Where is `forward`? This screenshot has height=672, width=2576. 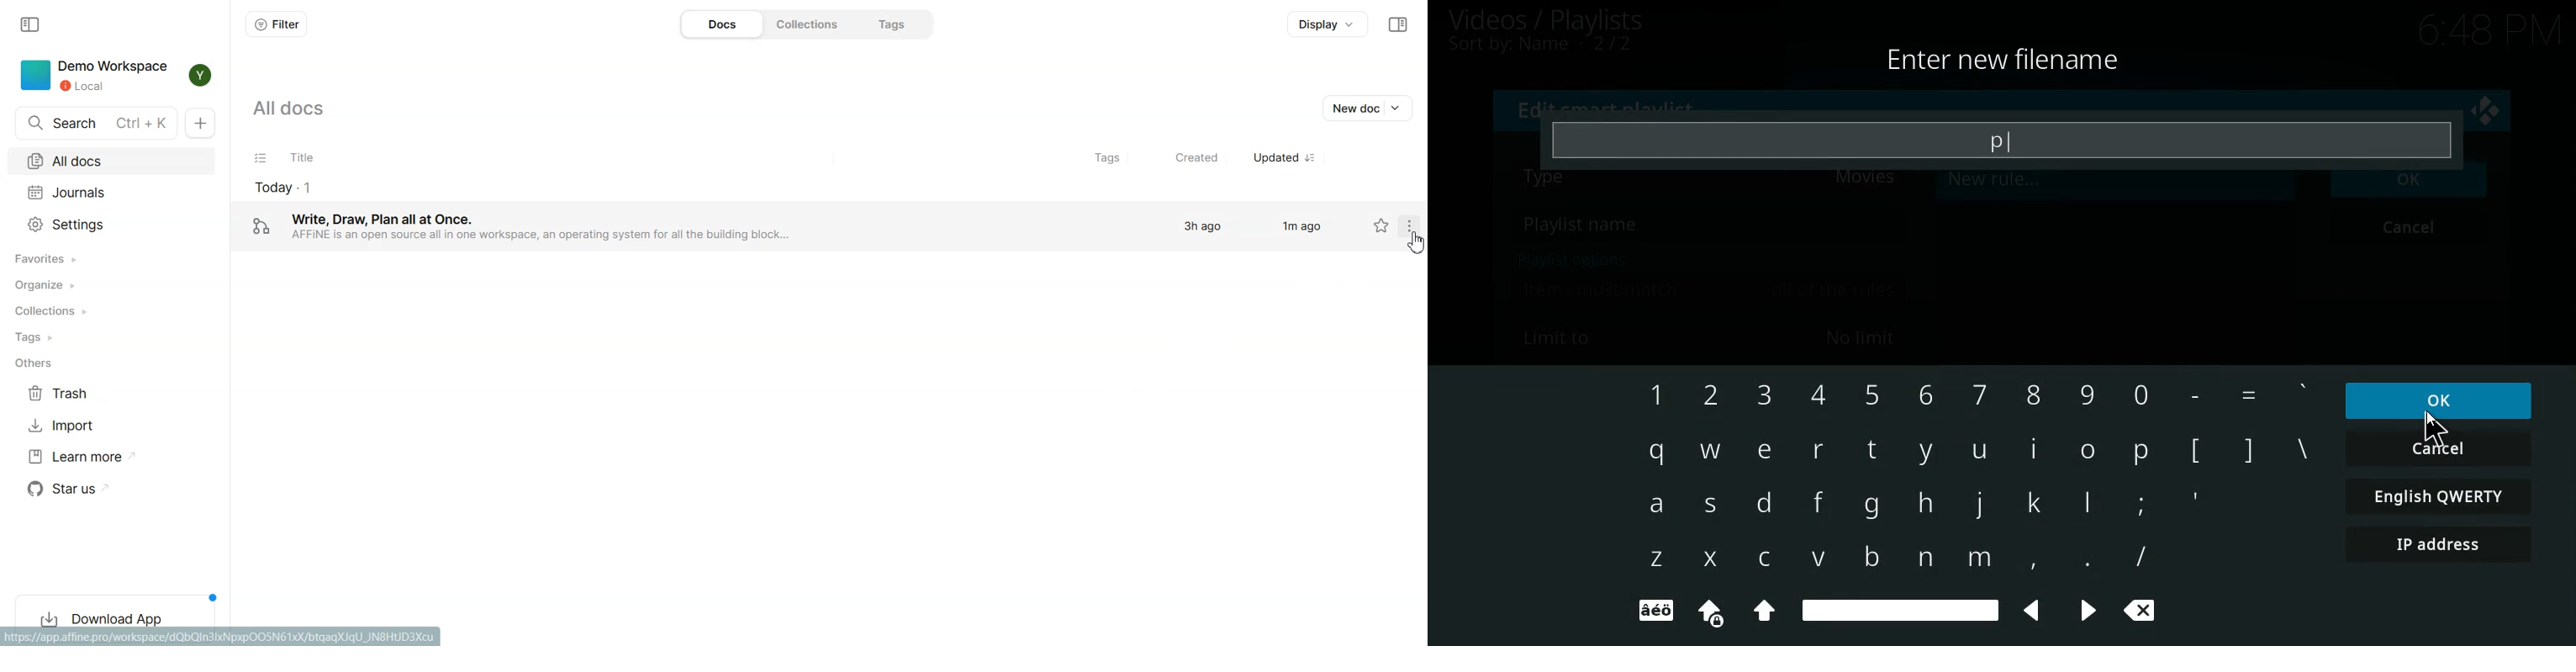 forward is located at coordinates (2082, 612).